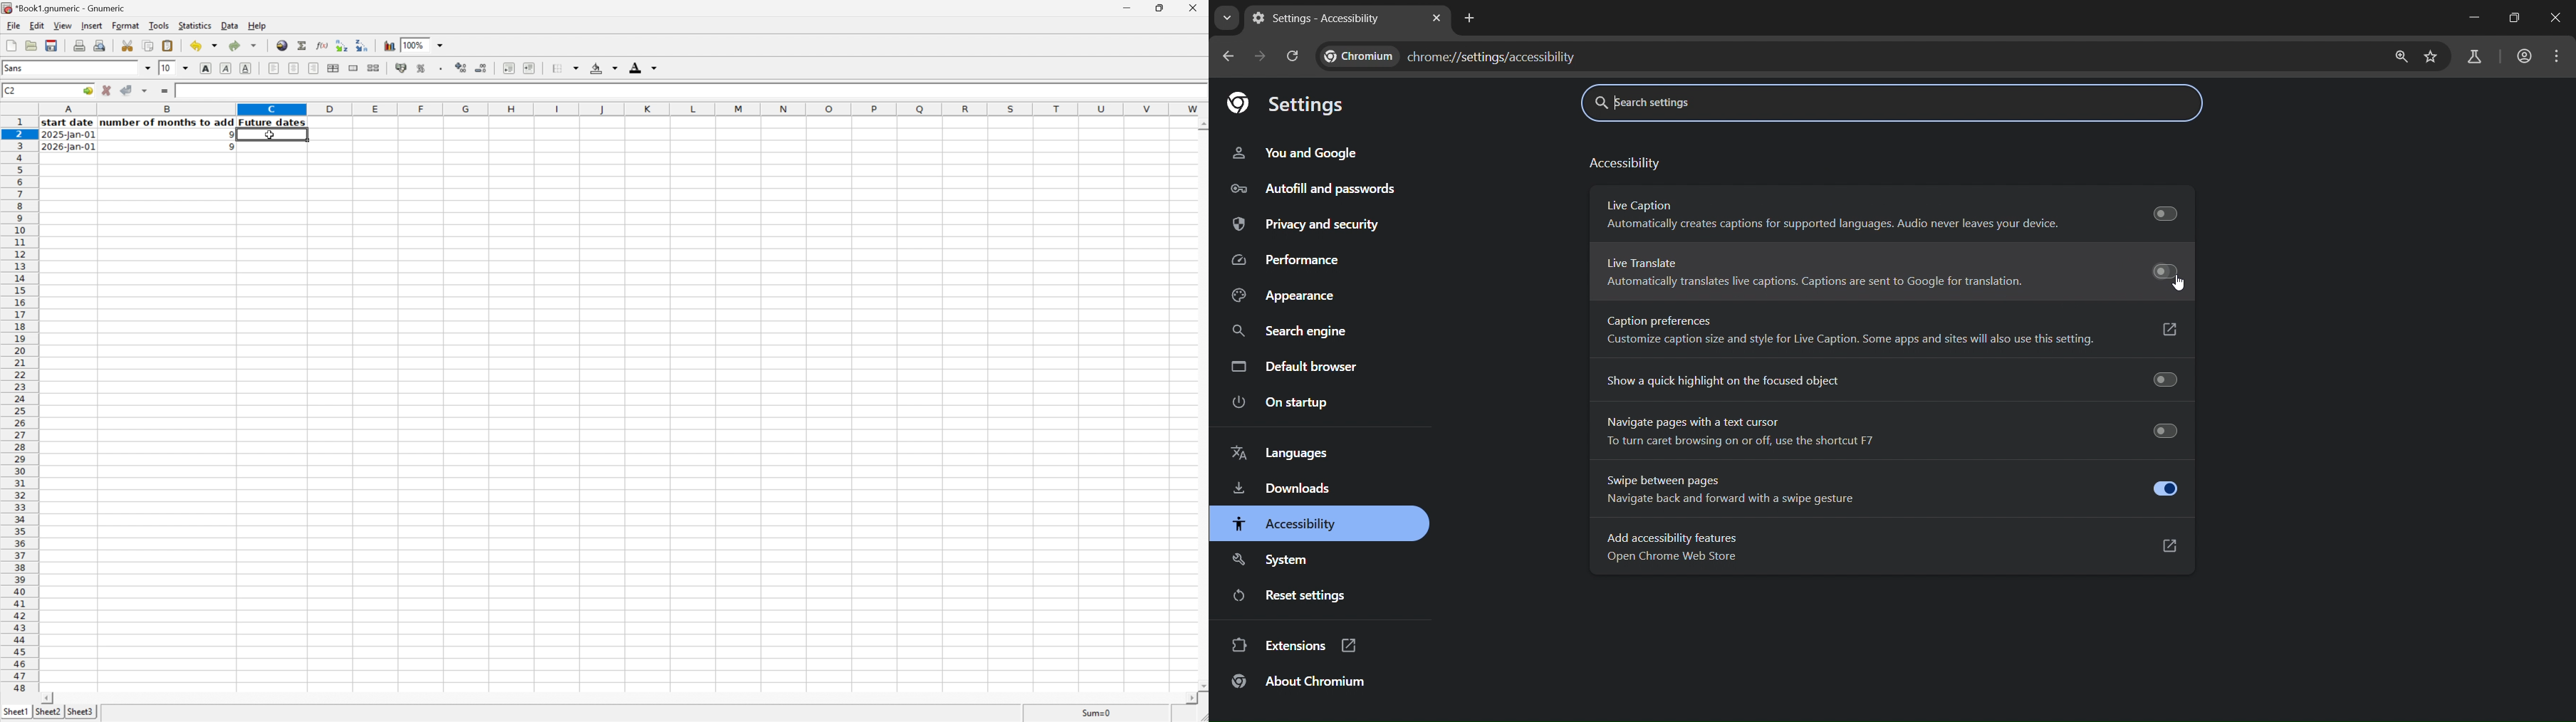 The image size is (2576, 728). What do you see at coordinates (227, 134) in the screenshot?
I see `9` at bounding box center [227, 134].